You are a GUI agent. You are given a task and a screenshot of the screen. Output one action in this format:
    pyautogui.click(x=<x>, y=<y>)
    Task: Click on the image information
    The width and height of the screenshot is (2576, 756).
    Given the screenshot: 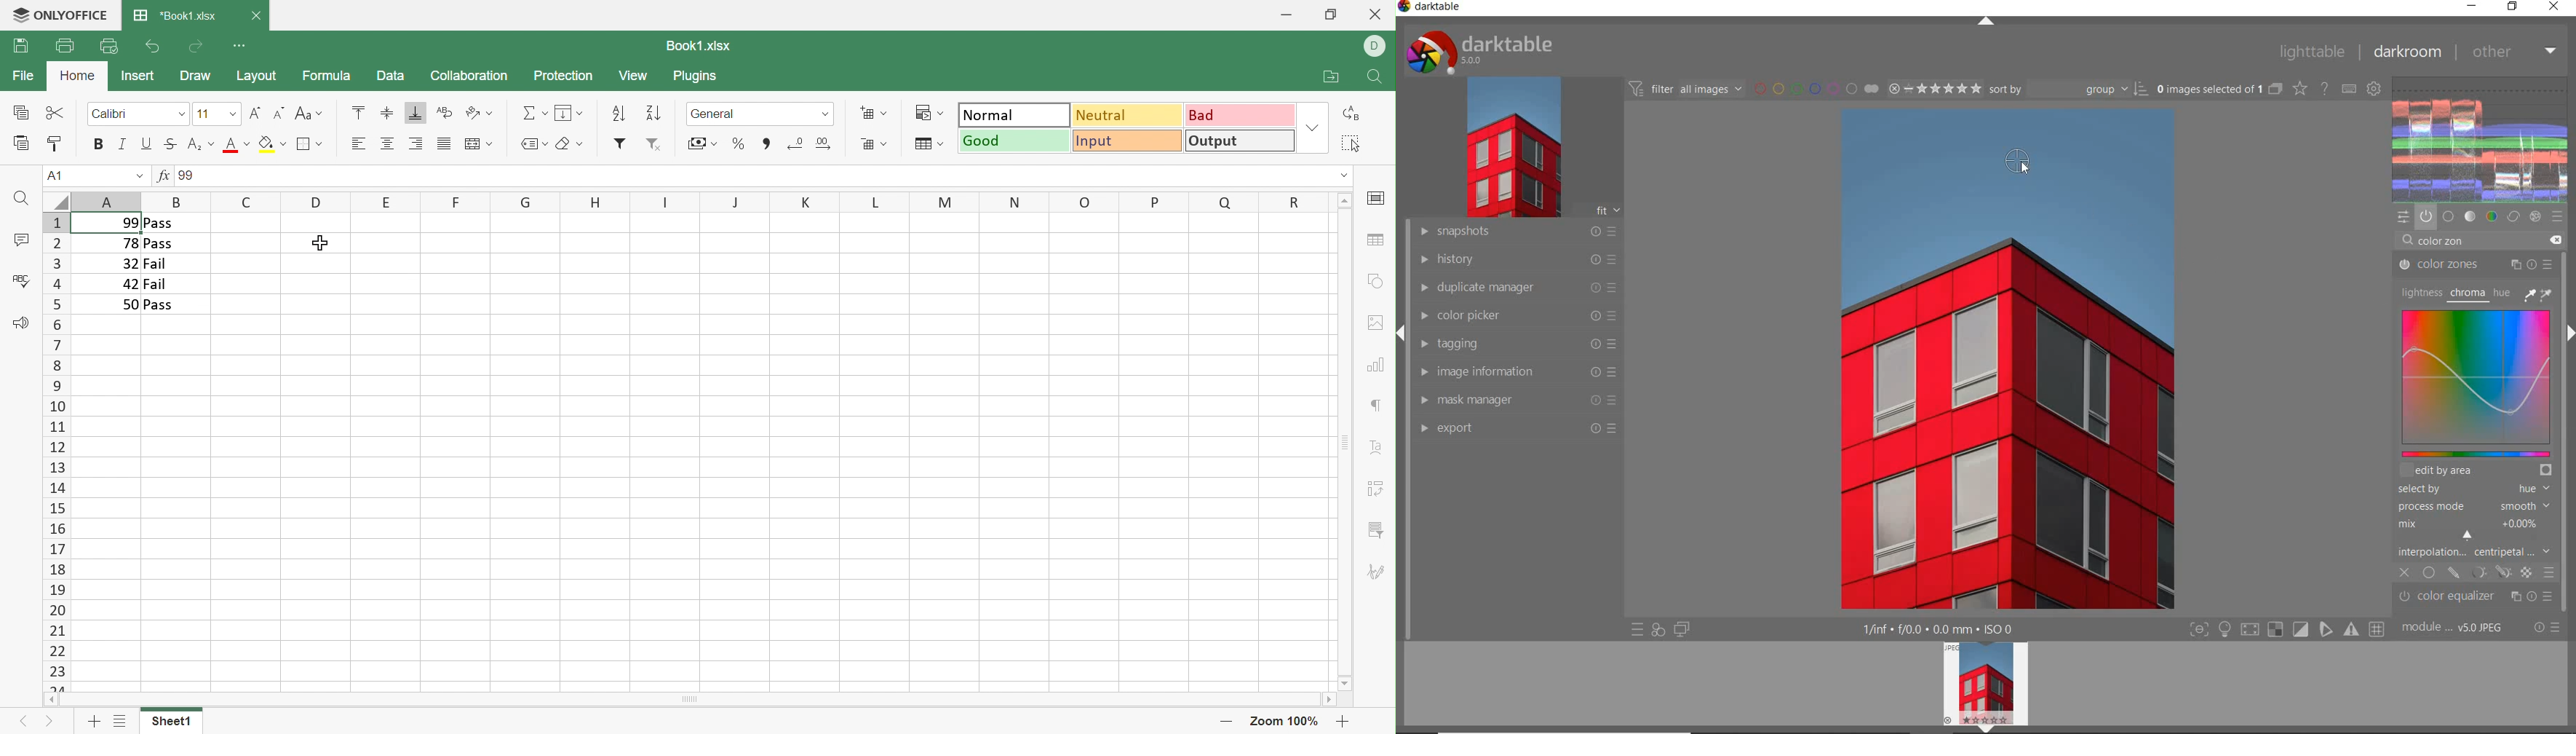 What is the action you would take?
    pyautogui.click(x=1516, y=373)
    